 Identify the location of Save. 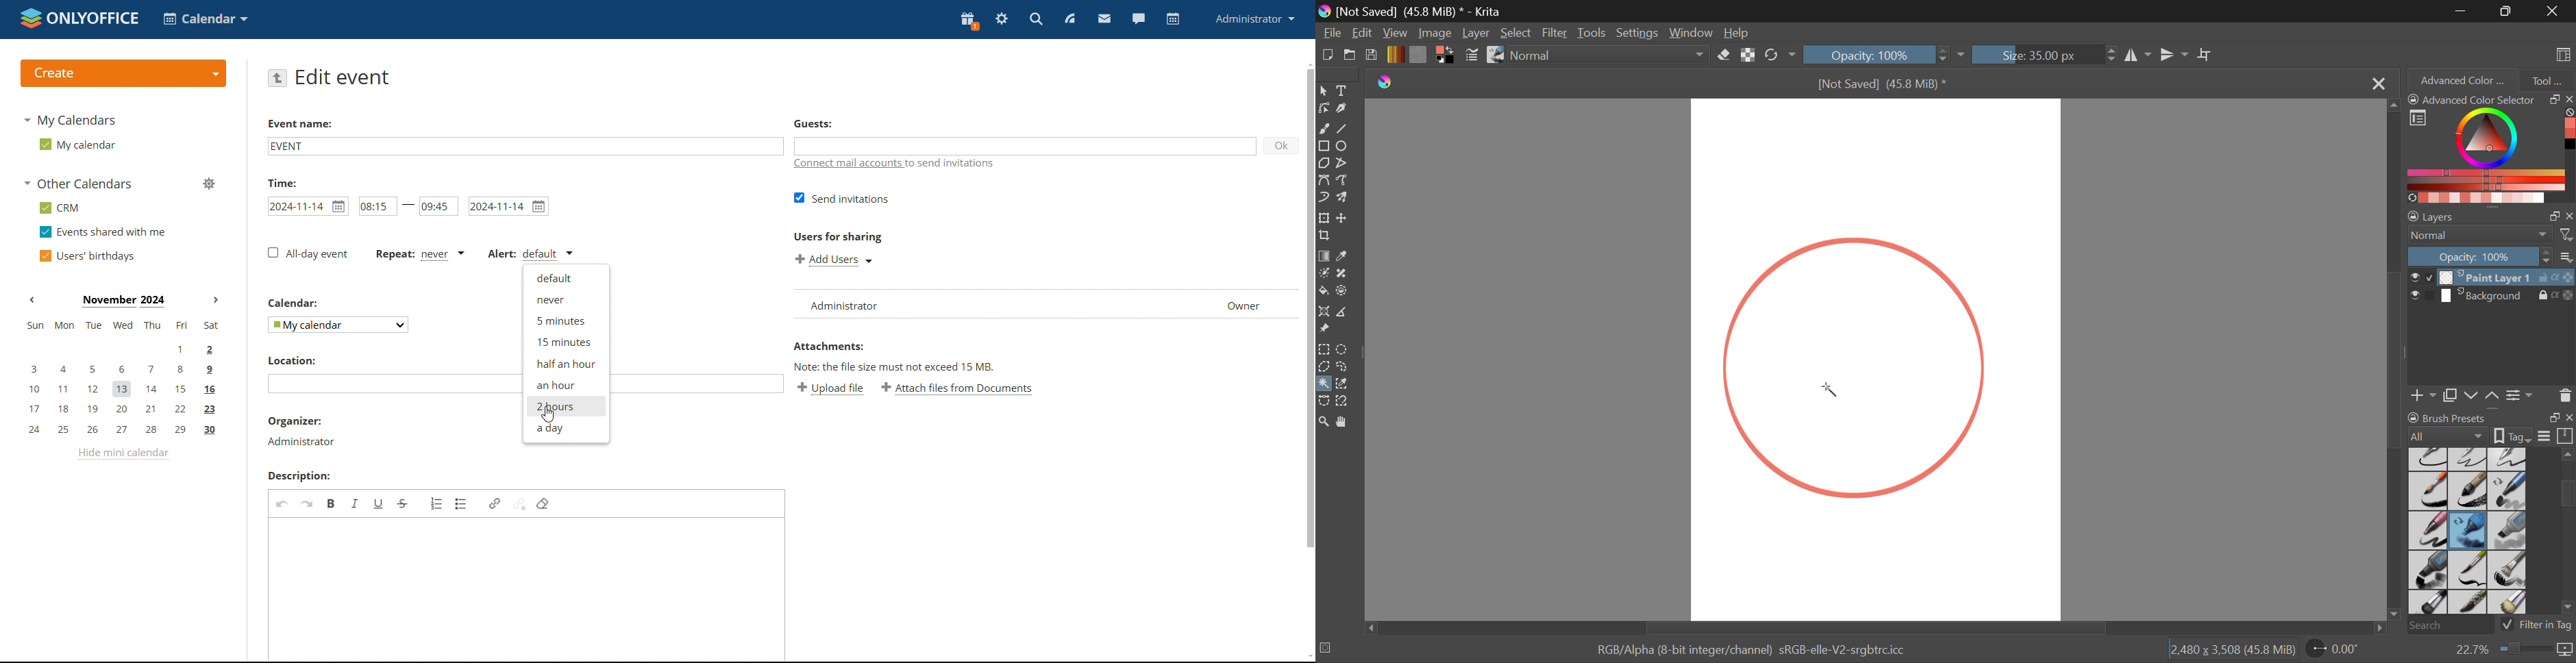
(1372, 56).